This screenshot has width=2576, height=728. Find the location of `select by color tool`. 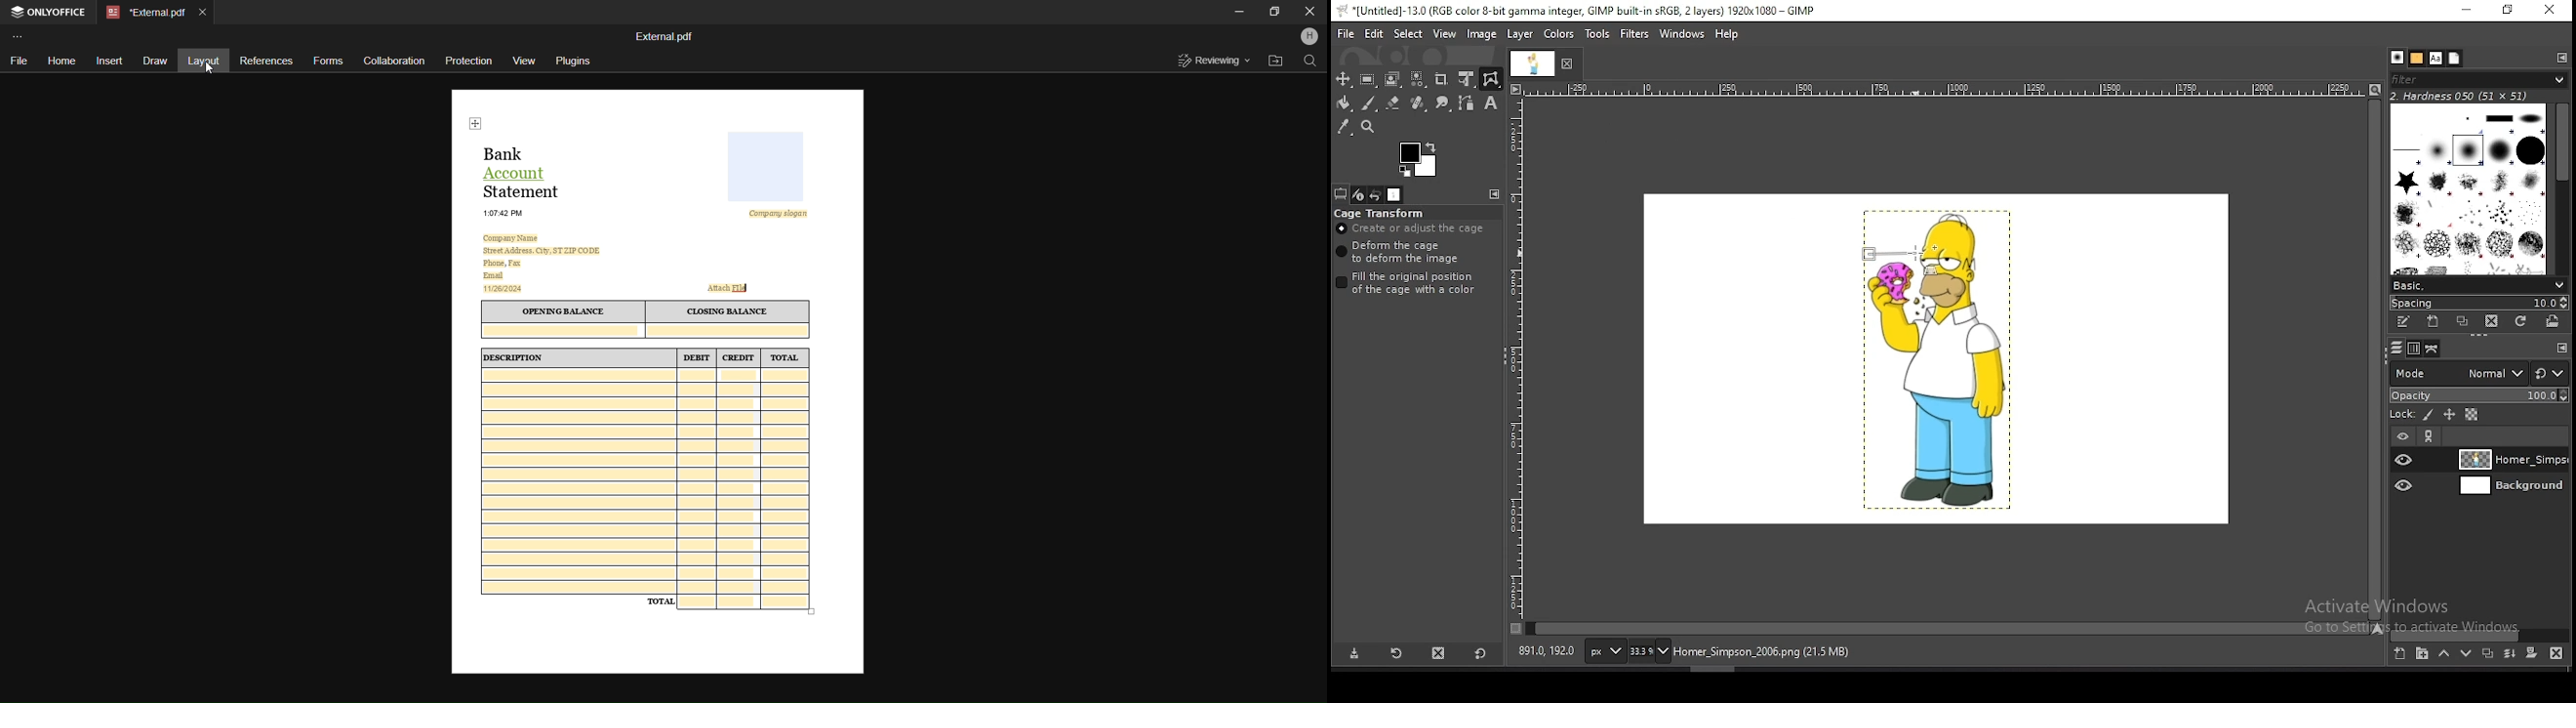

select by color tool is located at coordinates (1418, 79).